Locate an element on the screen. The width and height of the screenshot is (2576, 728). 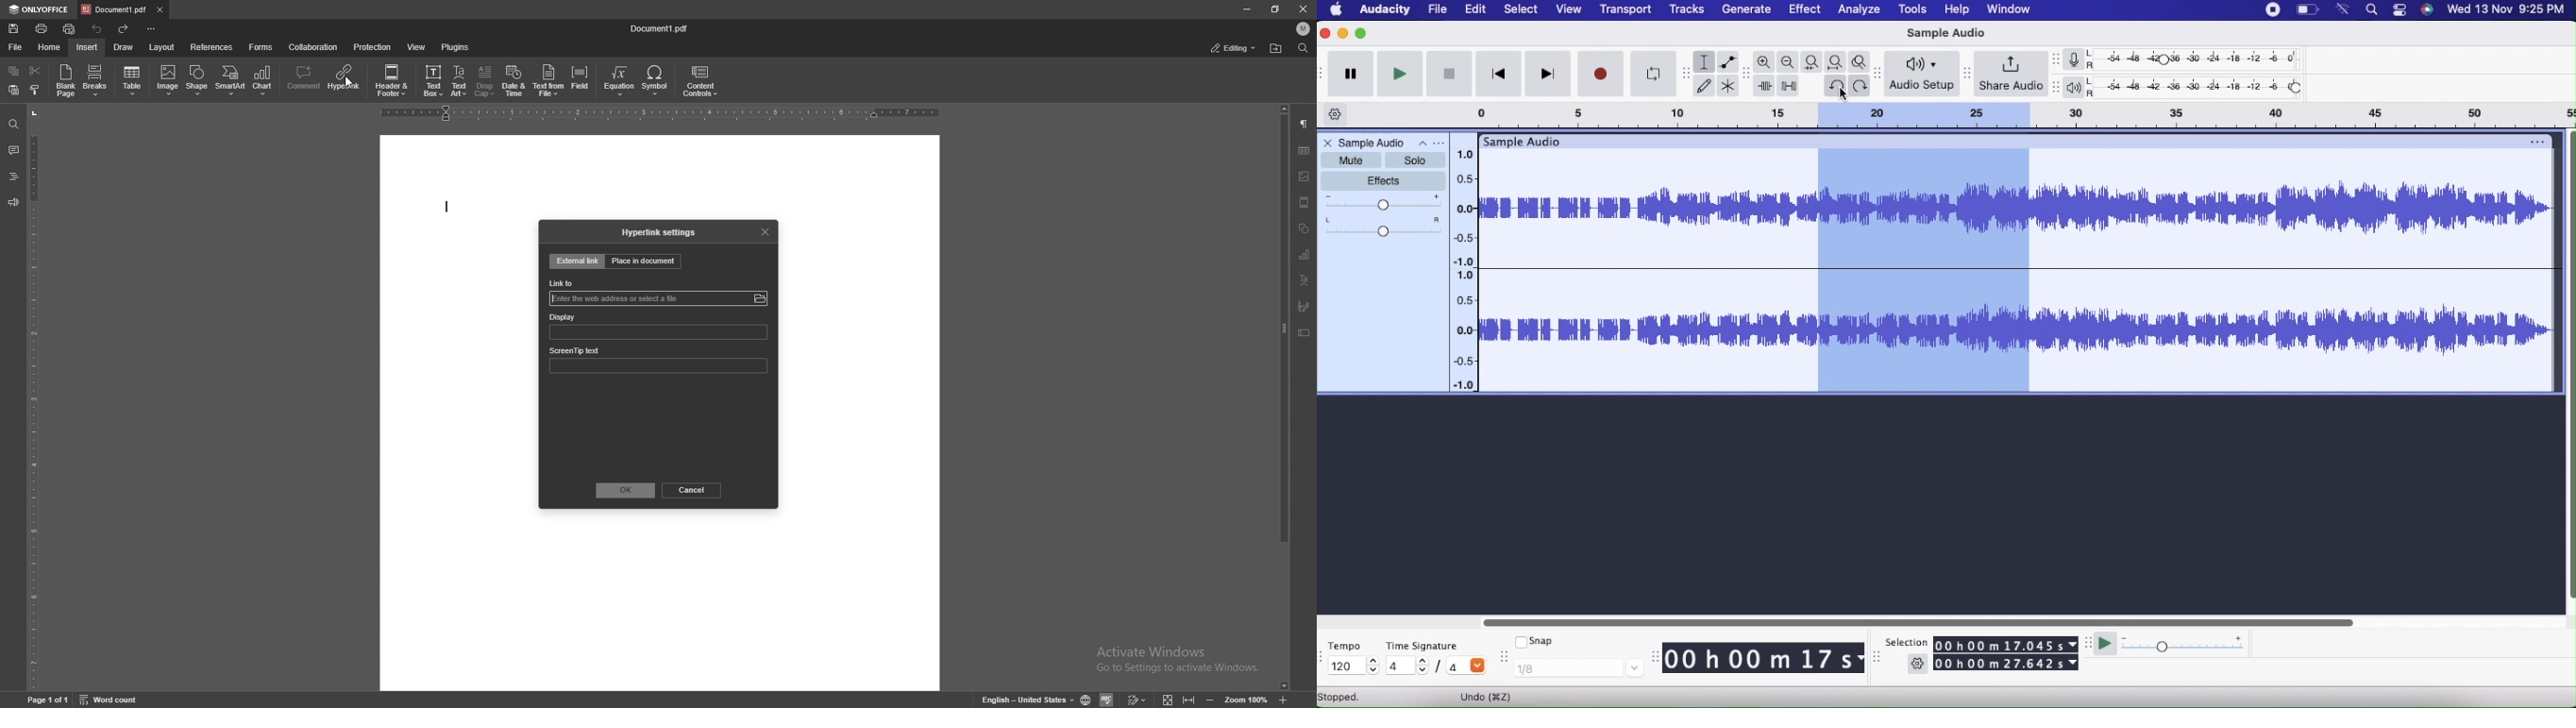
File is located at coordinates (1439, 10).